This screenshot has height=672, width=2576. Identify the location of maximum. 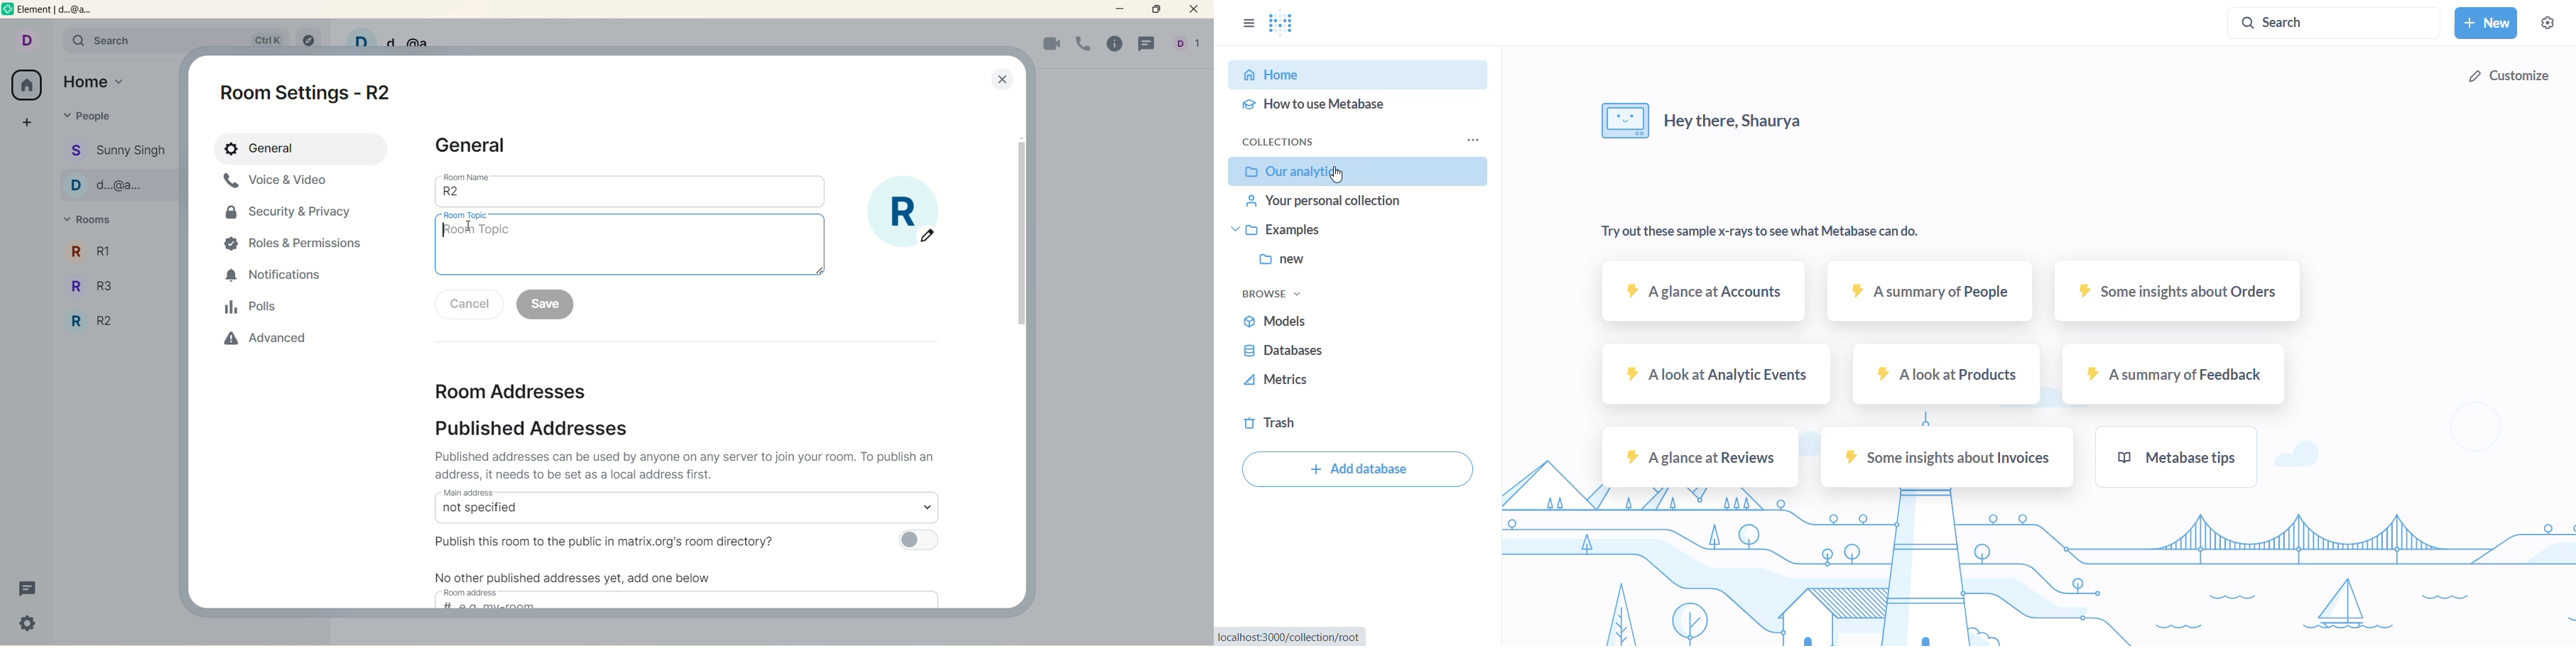
(1157, 9).